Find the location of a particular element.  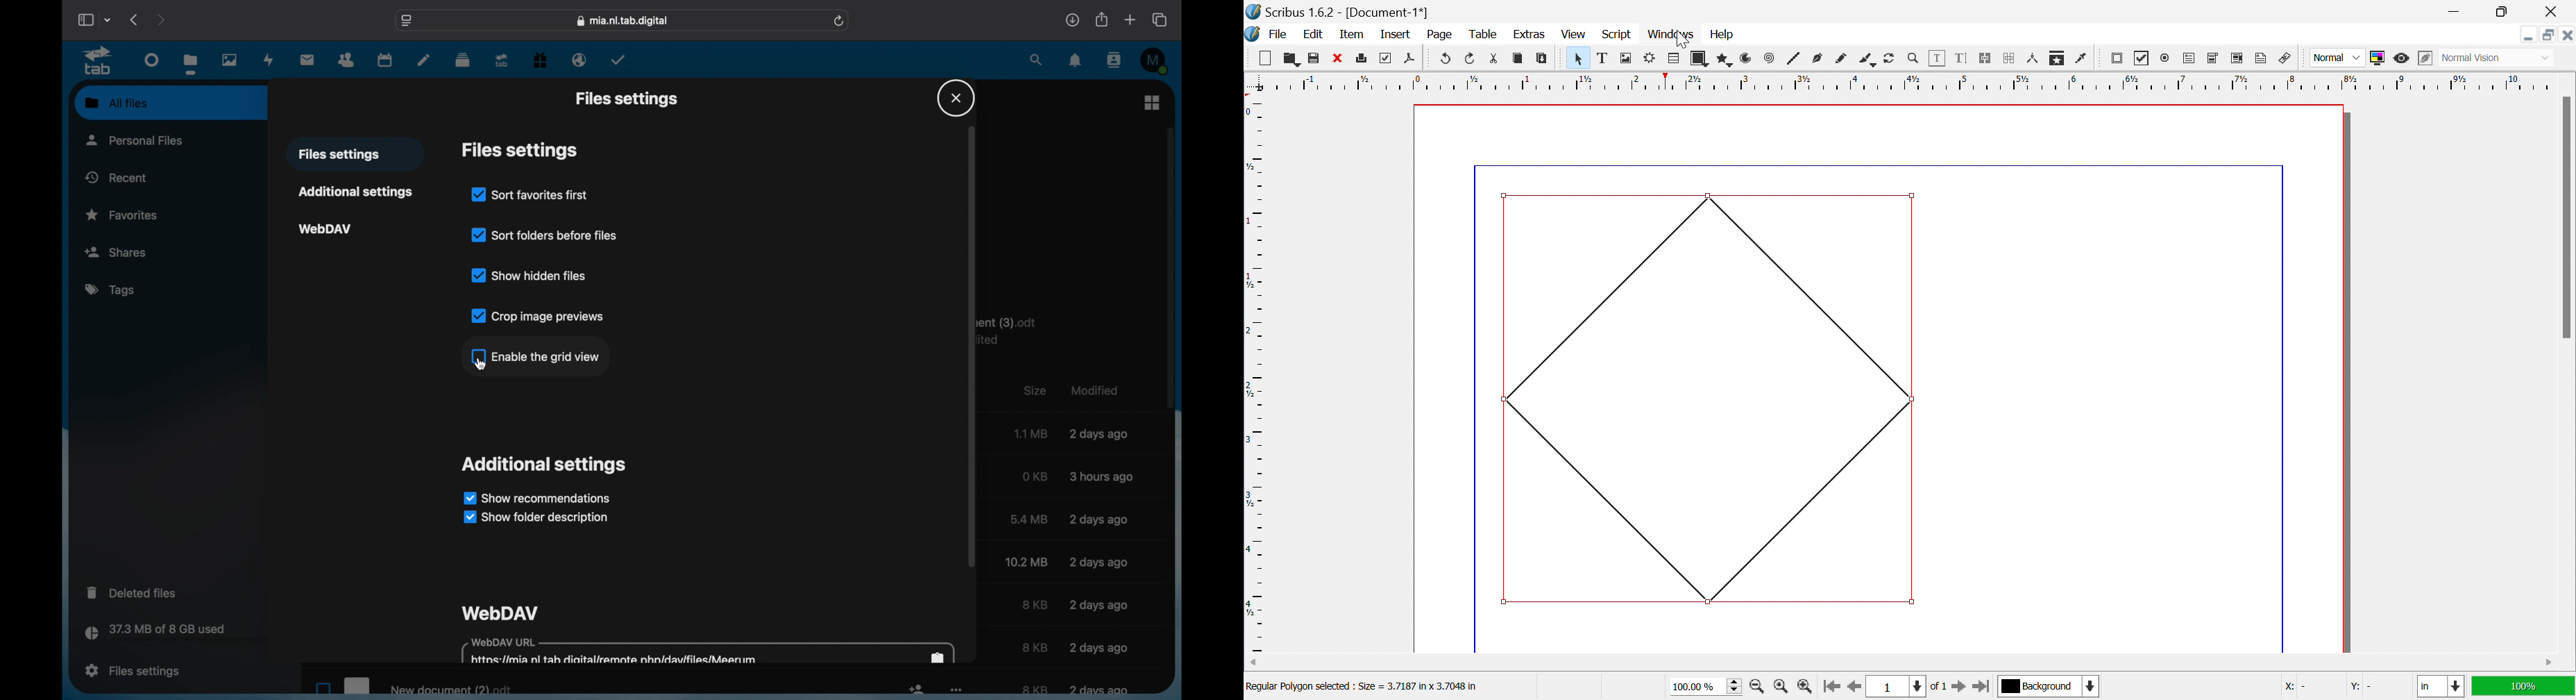

Go to the last page is located at coordinates (1981, 689).